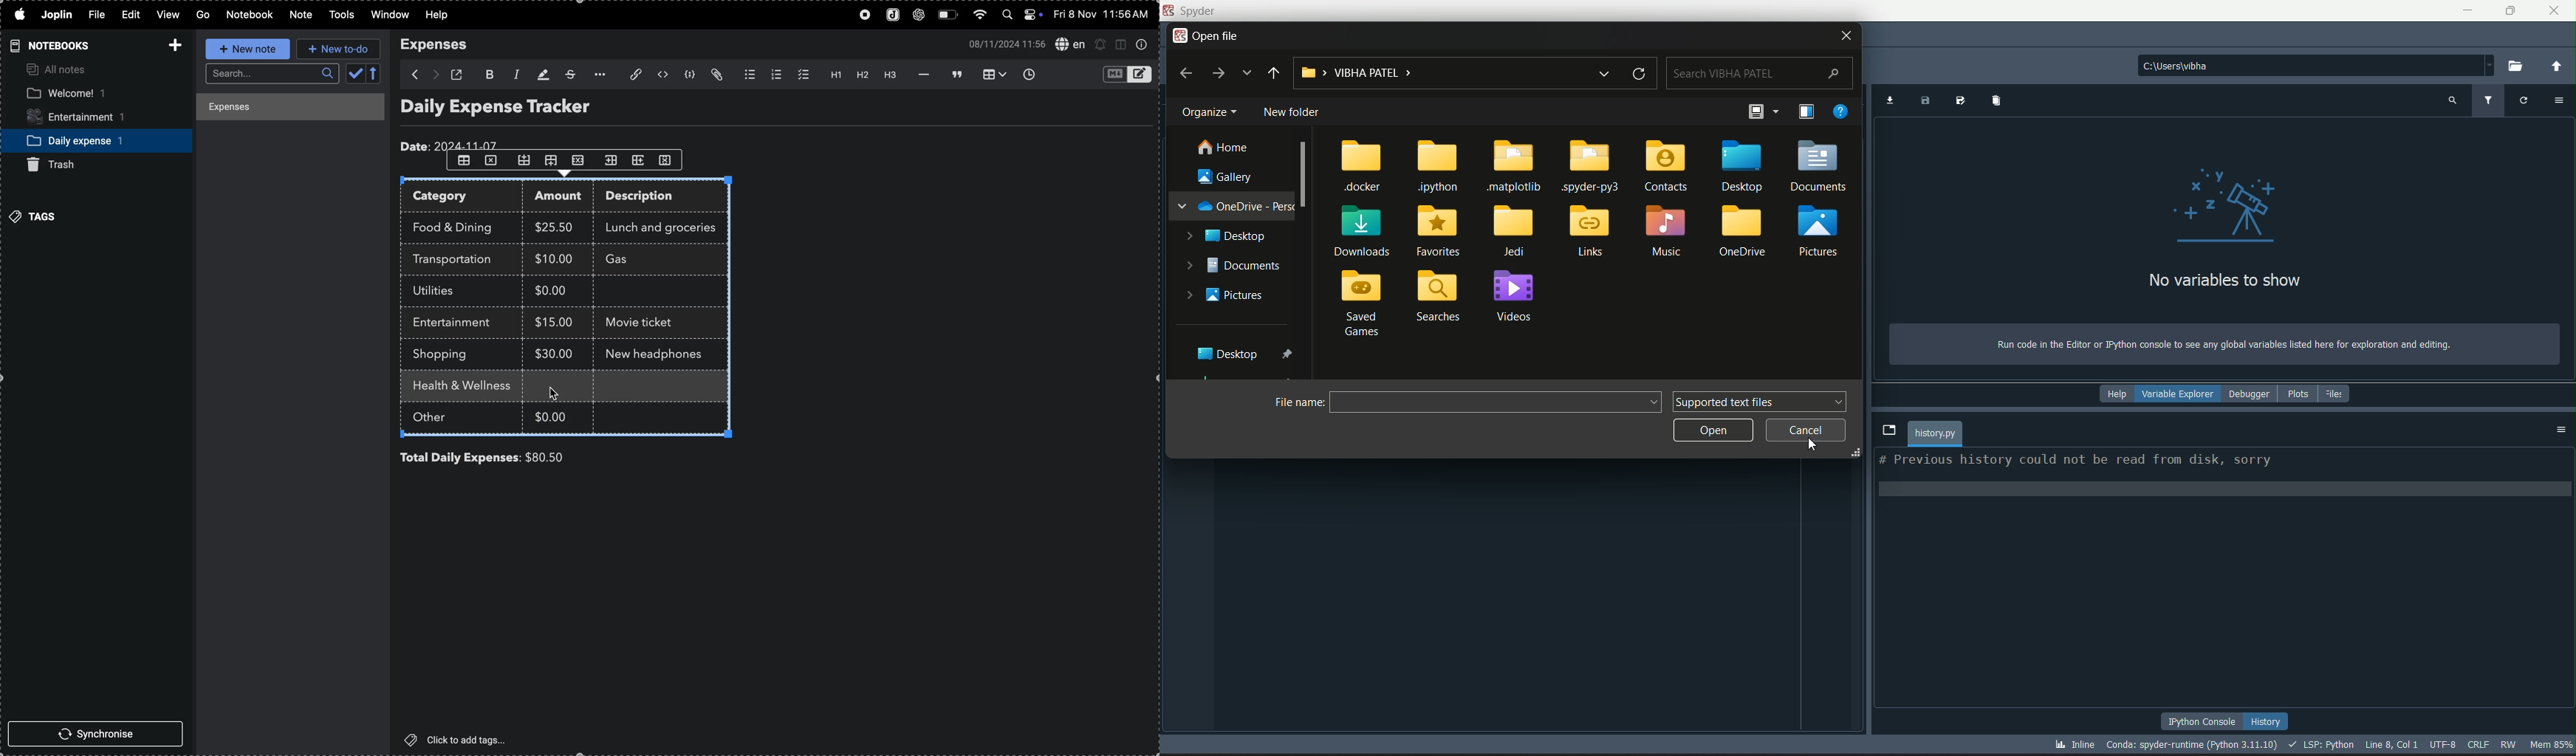  Describe the element at coordinates (643, 324) in the screenshot. I see `movie ticket` at that location.